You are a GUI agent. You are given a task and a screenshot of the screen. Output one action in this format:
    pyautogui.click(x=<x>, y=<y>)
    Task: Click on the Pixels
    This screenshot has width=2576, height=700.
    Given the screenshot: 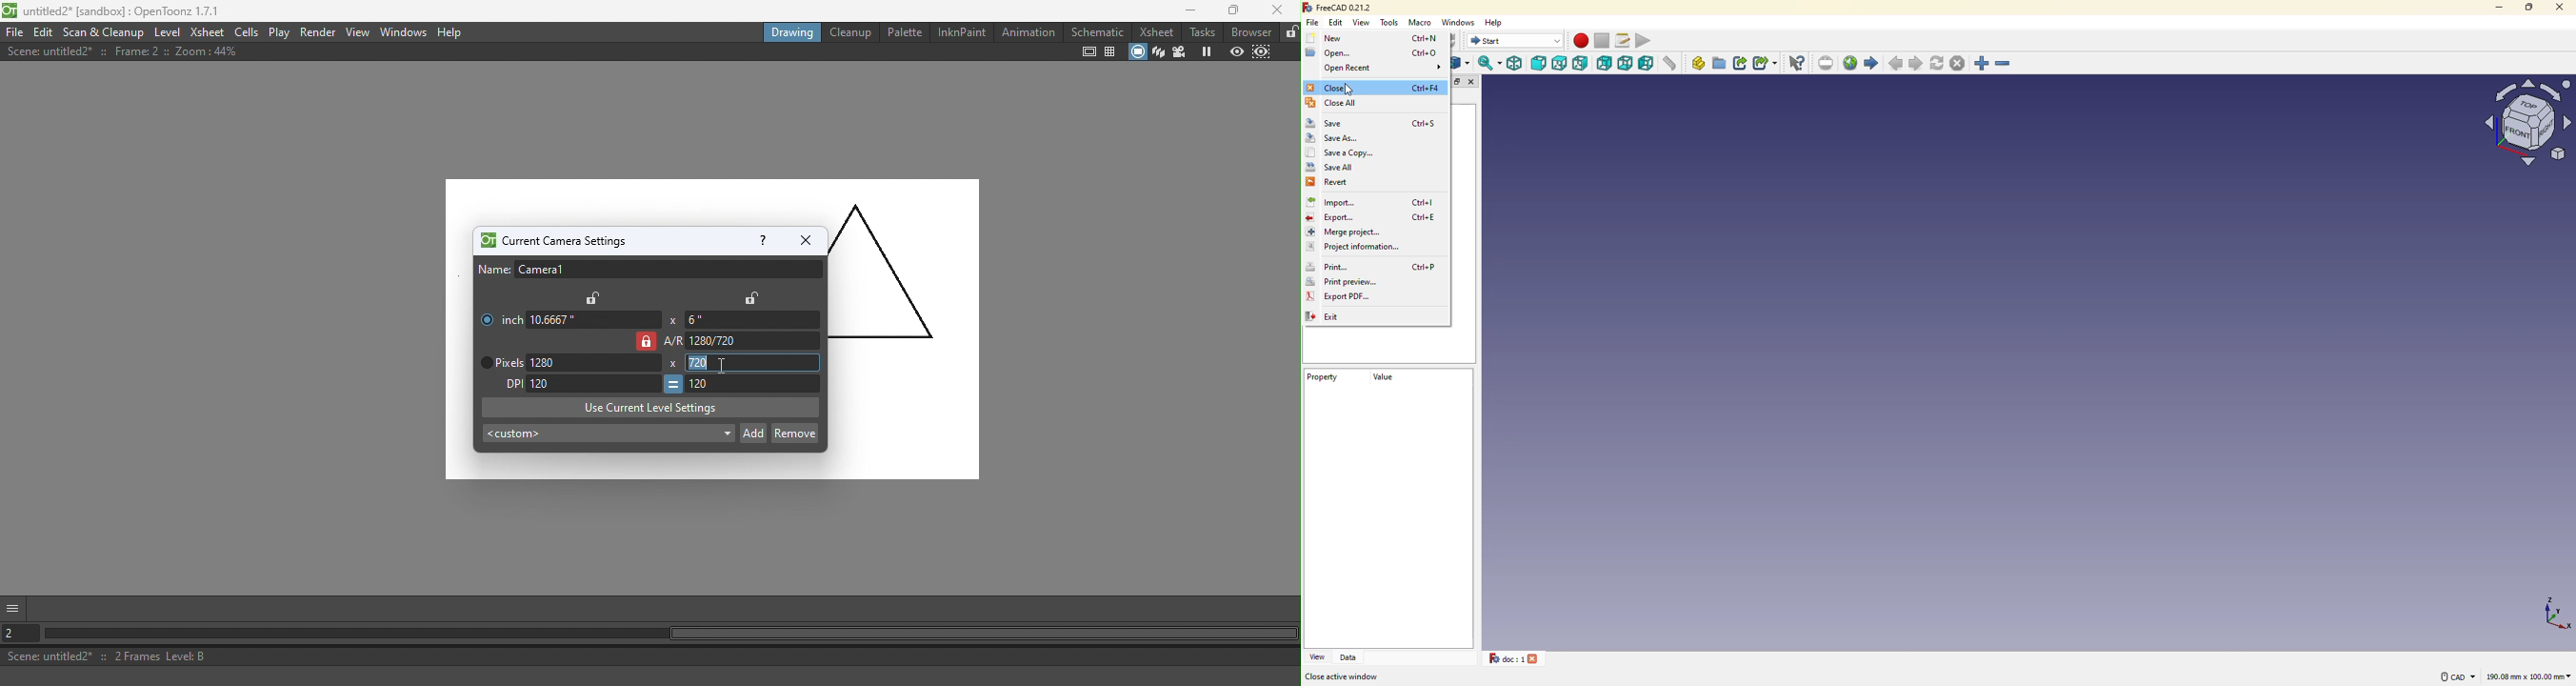 What is the action you would take?
    pyautogui.click(x=498, y=363)
    